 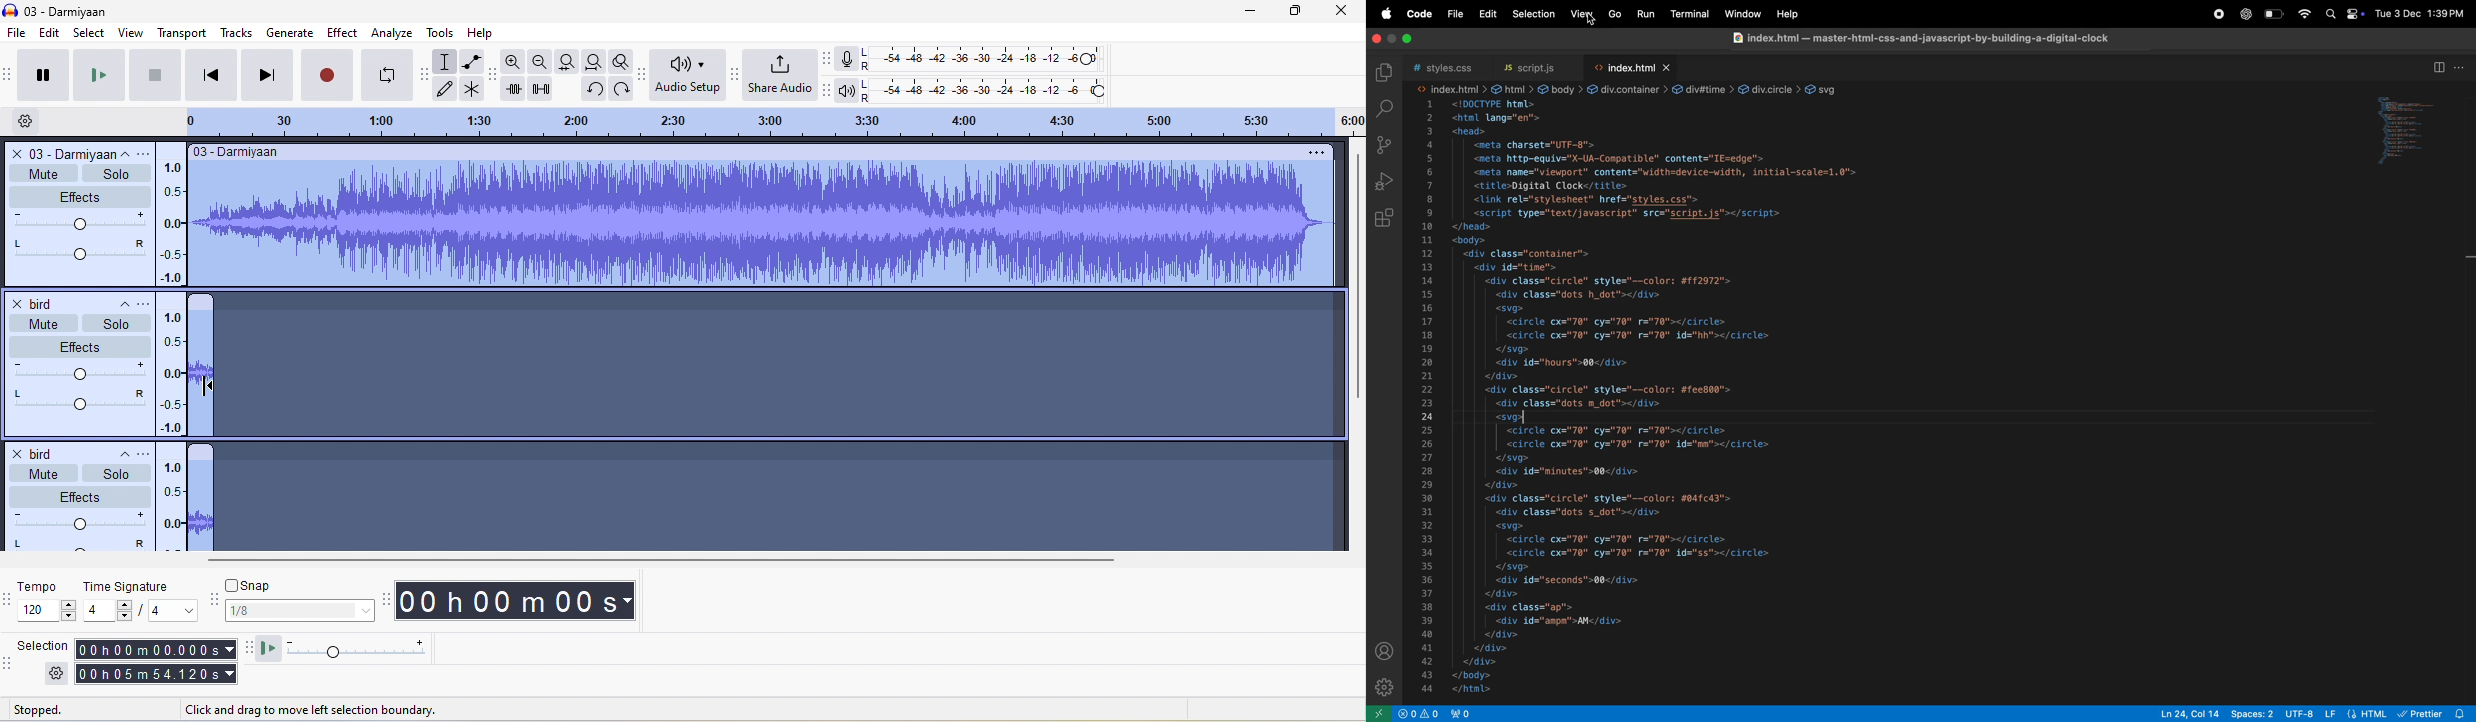 I want to click on audacity time selection toolbar, so click(x=9, y=598).